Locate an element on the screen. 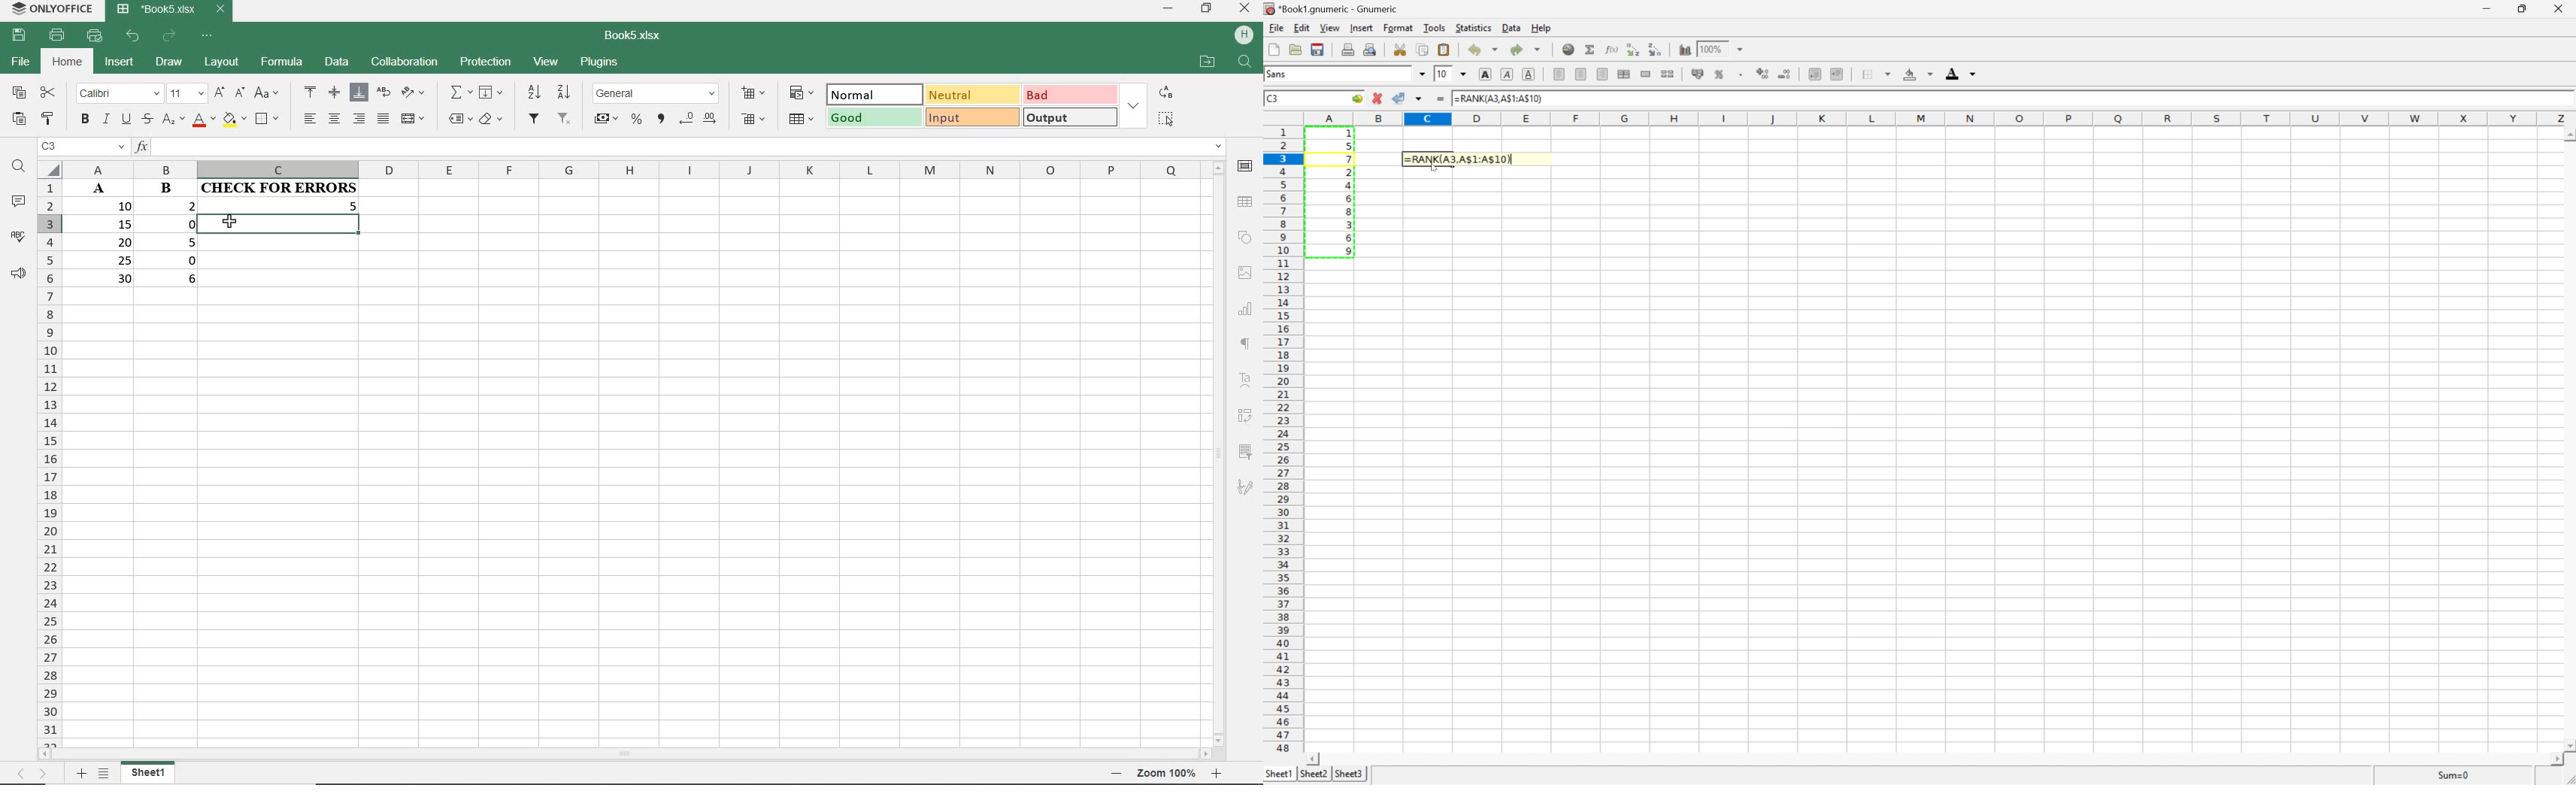 The image size is (2576, 812). tools is located at coordinates (1434, 29).